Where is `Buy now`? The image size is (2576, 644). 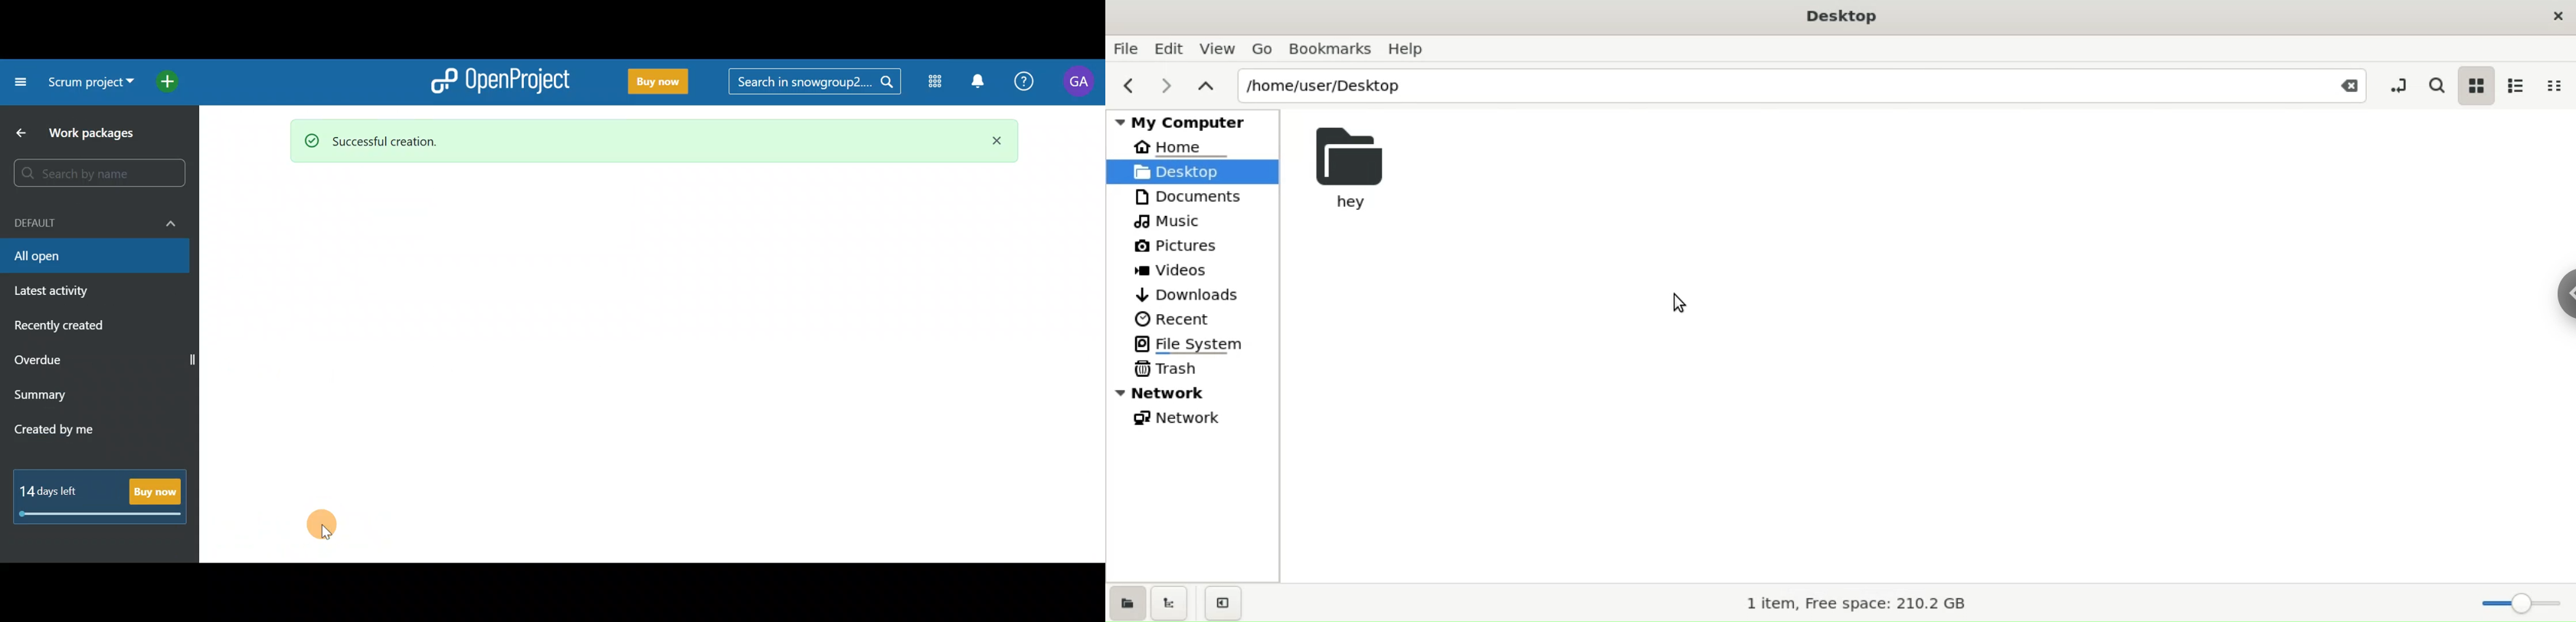
Buy now is located at coordinates (653, 82).